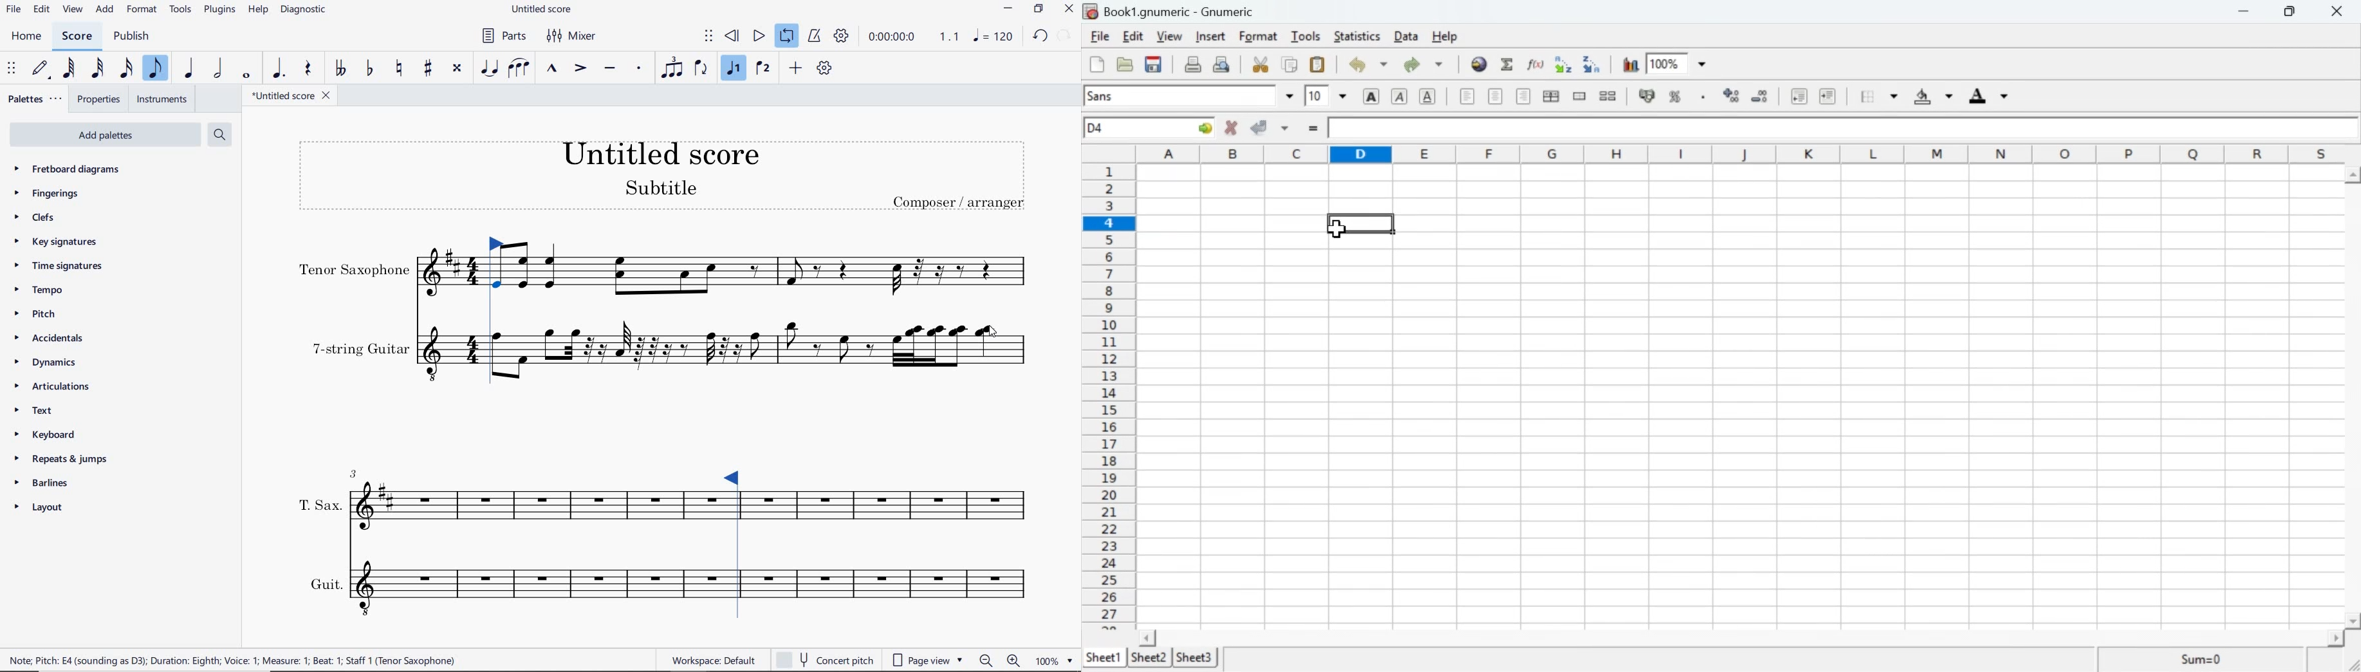 This screenshot has width=2380, height=672. What do you see at coordinates (42, 362) in the screenshot?
I see `DYNAMICS` at bounding box center [42, 362].